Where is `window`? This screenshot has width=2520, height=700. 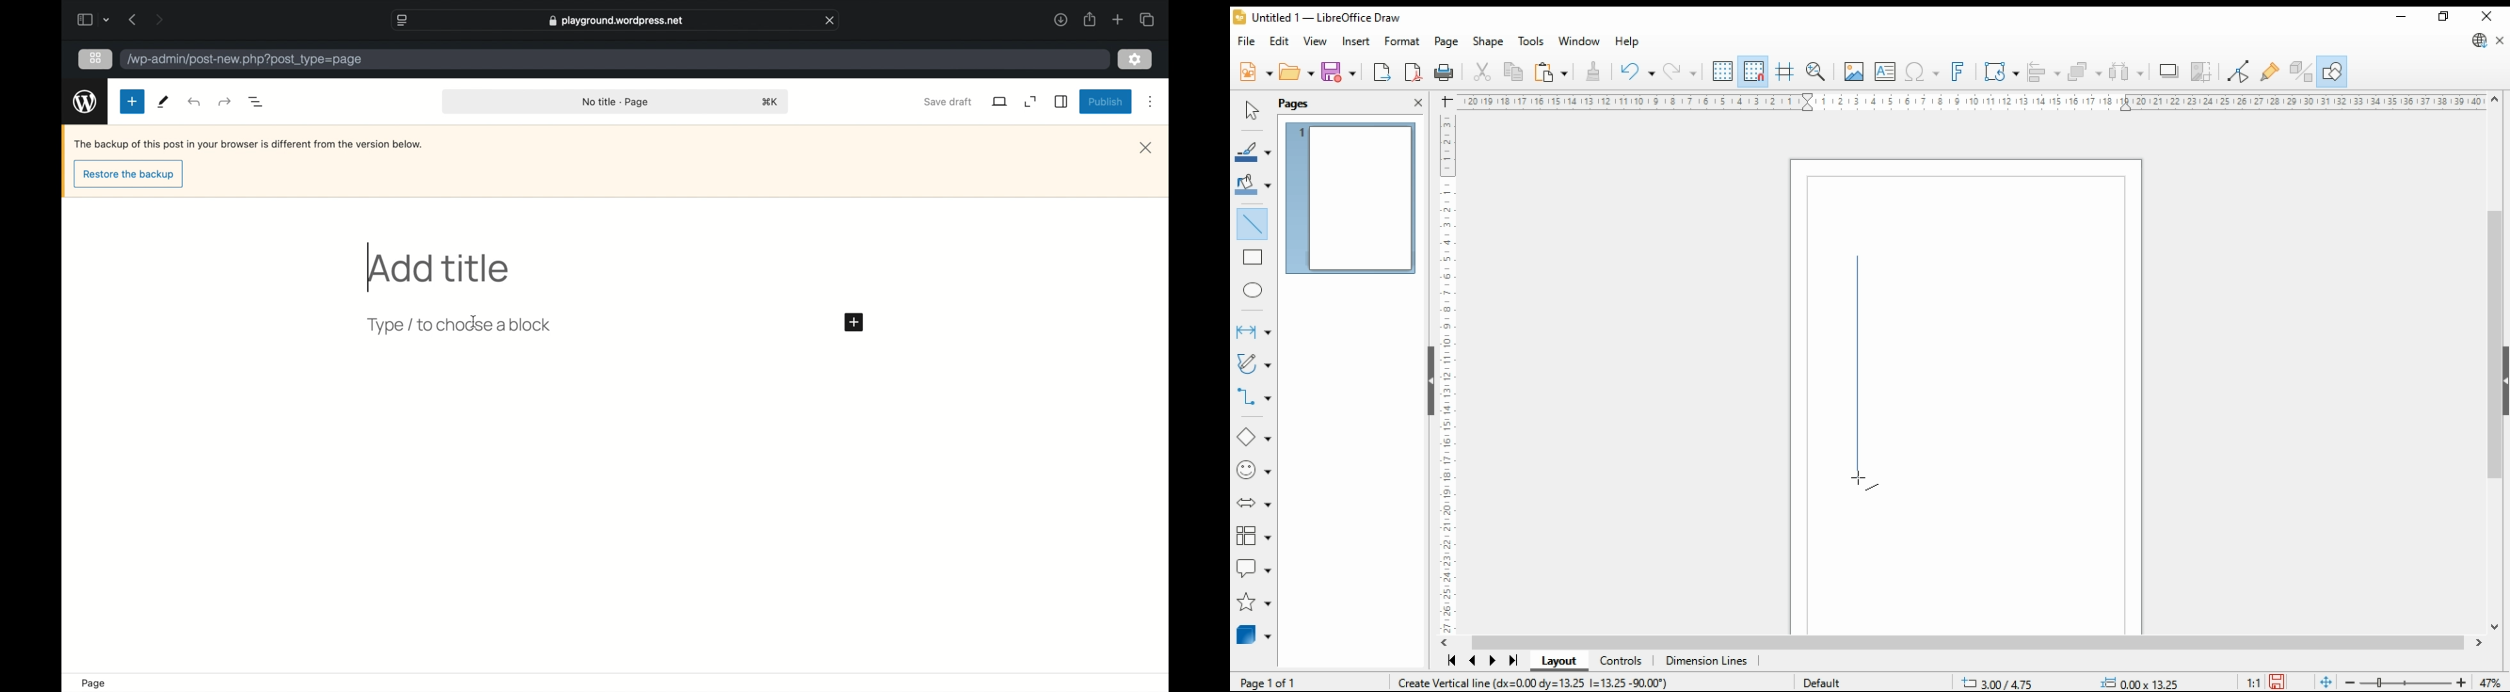 window is located at coordinates (1578, 42).